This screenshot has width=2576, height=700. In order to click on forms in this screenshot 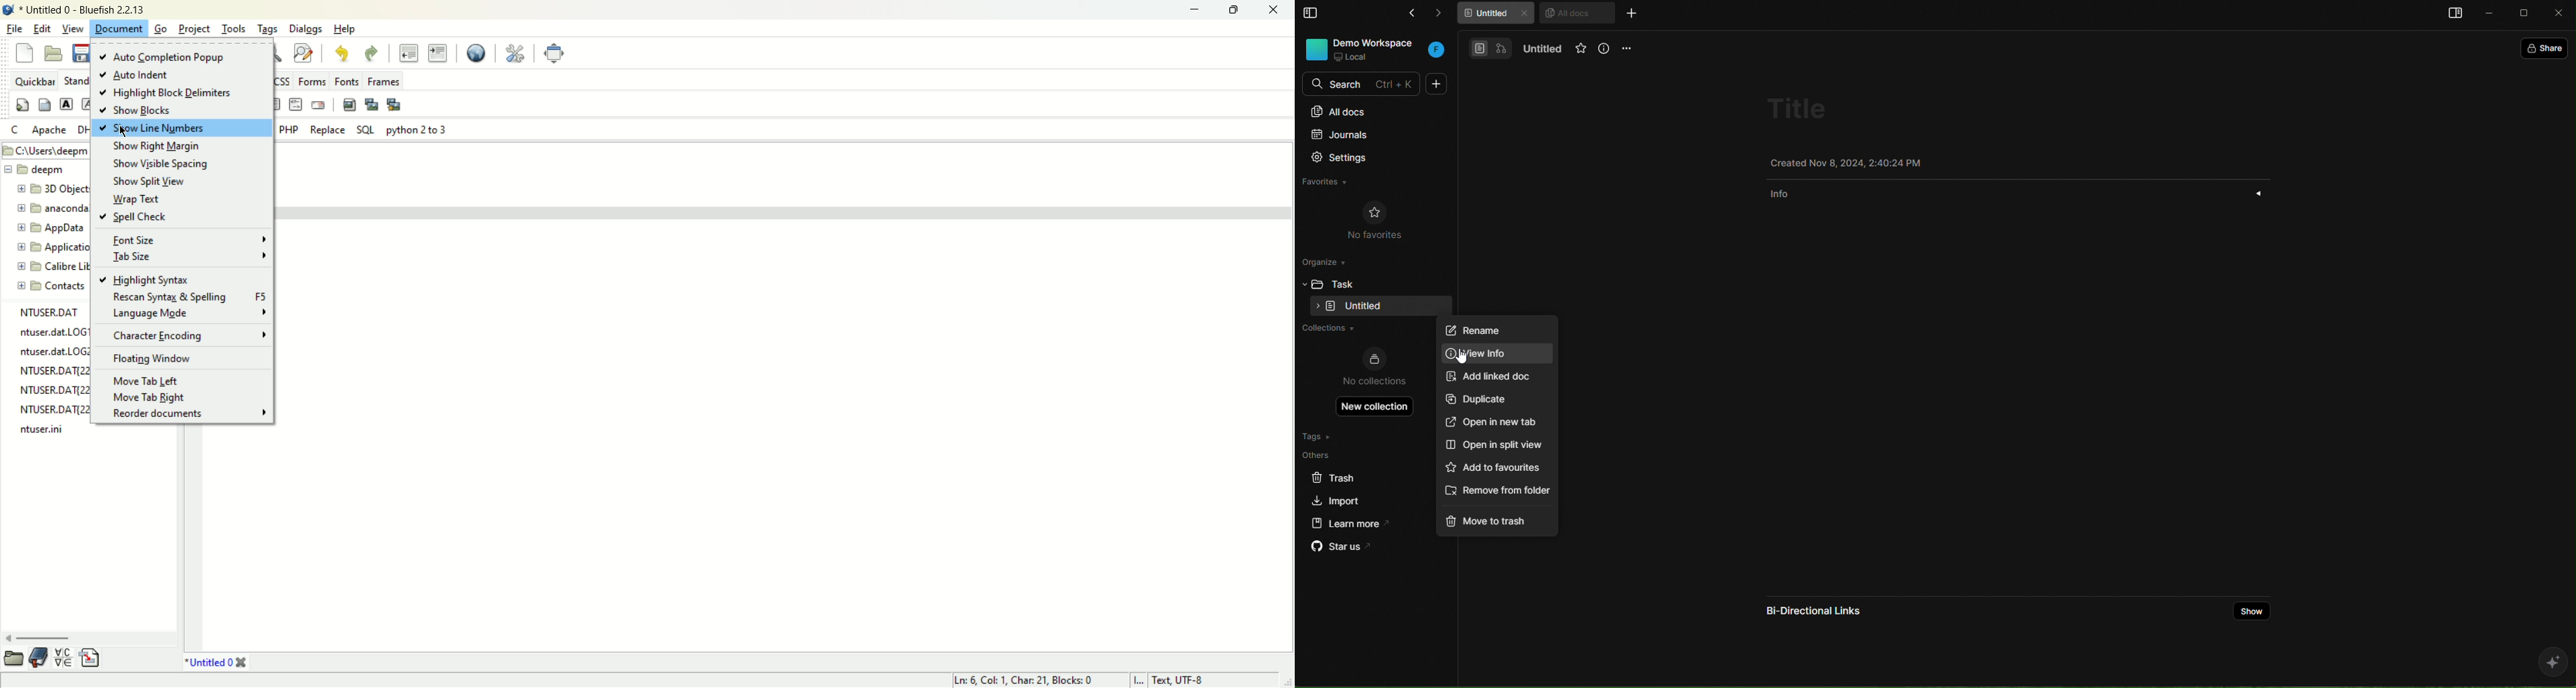, I will do `click(315, 80)`.